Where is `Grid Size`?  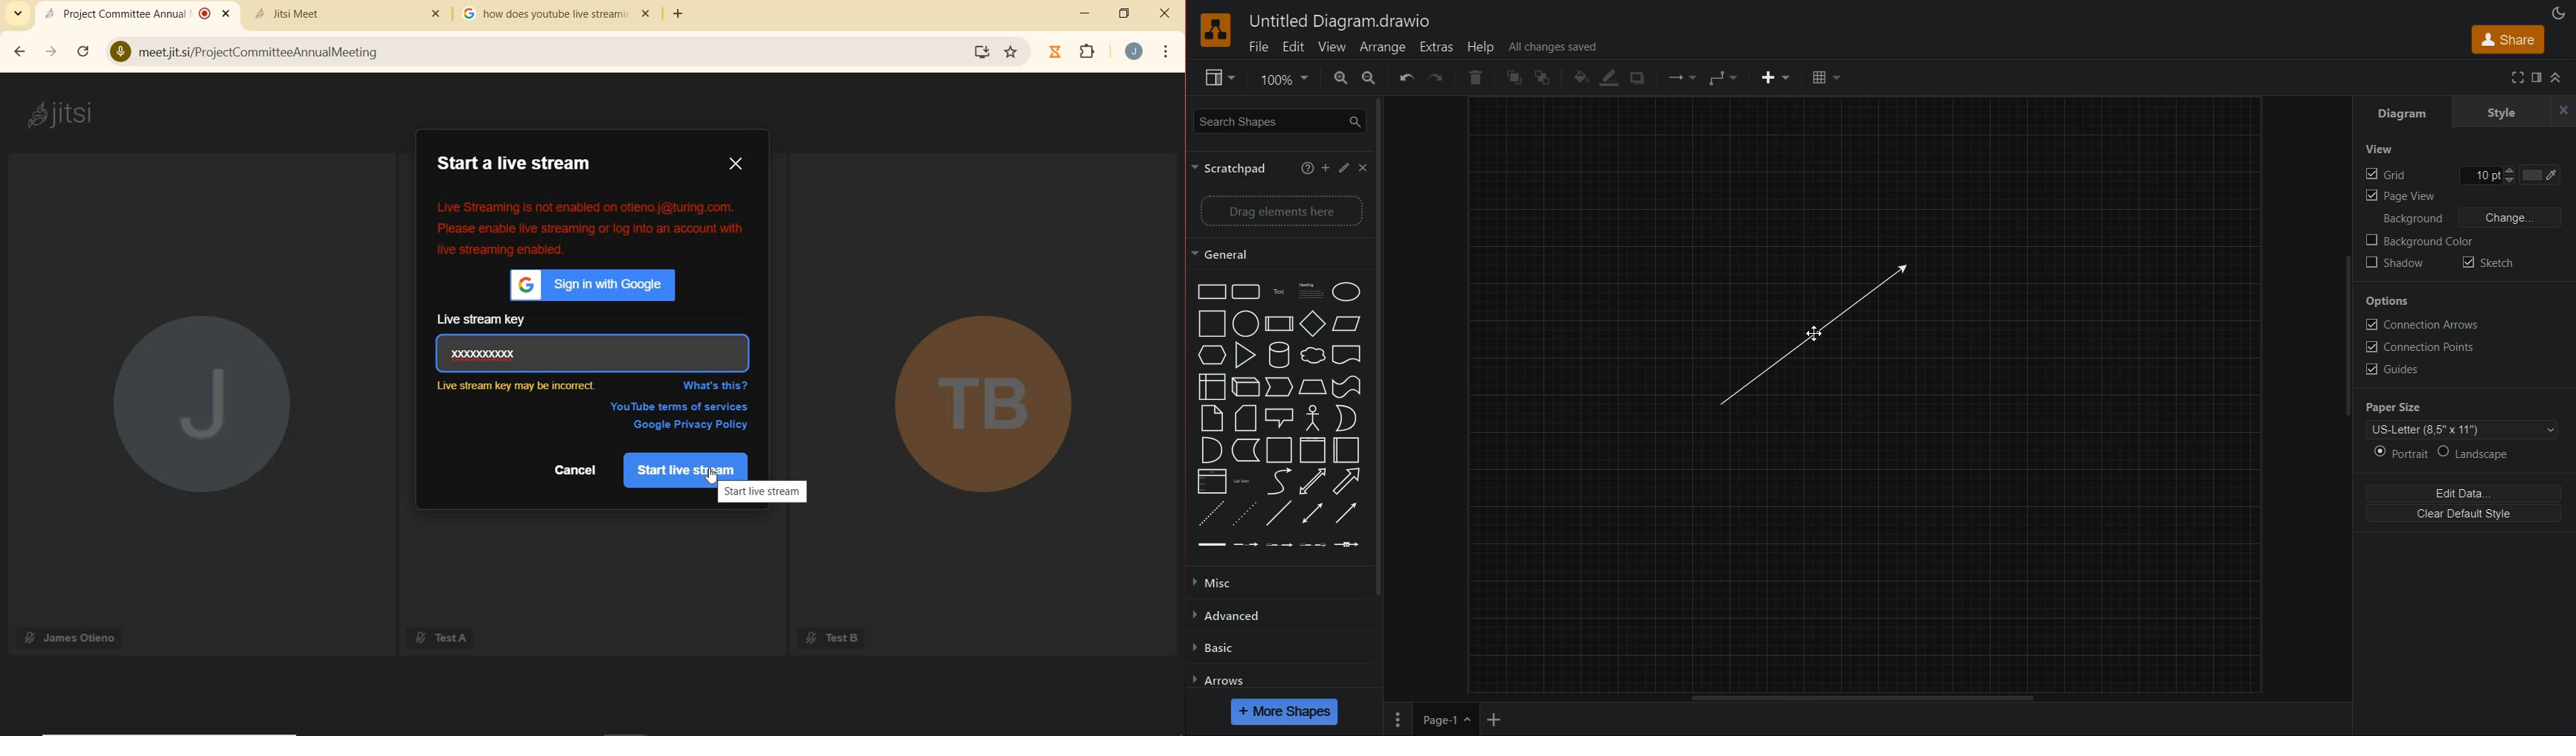
Grid Size is located at coordinates (2485, 177).